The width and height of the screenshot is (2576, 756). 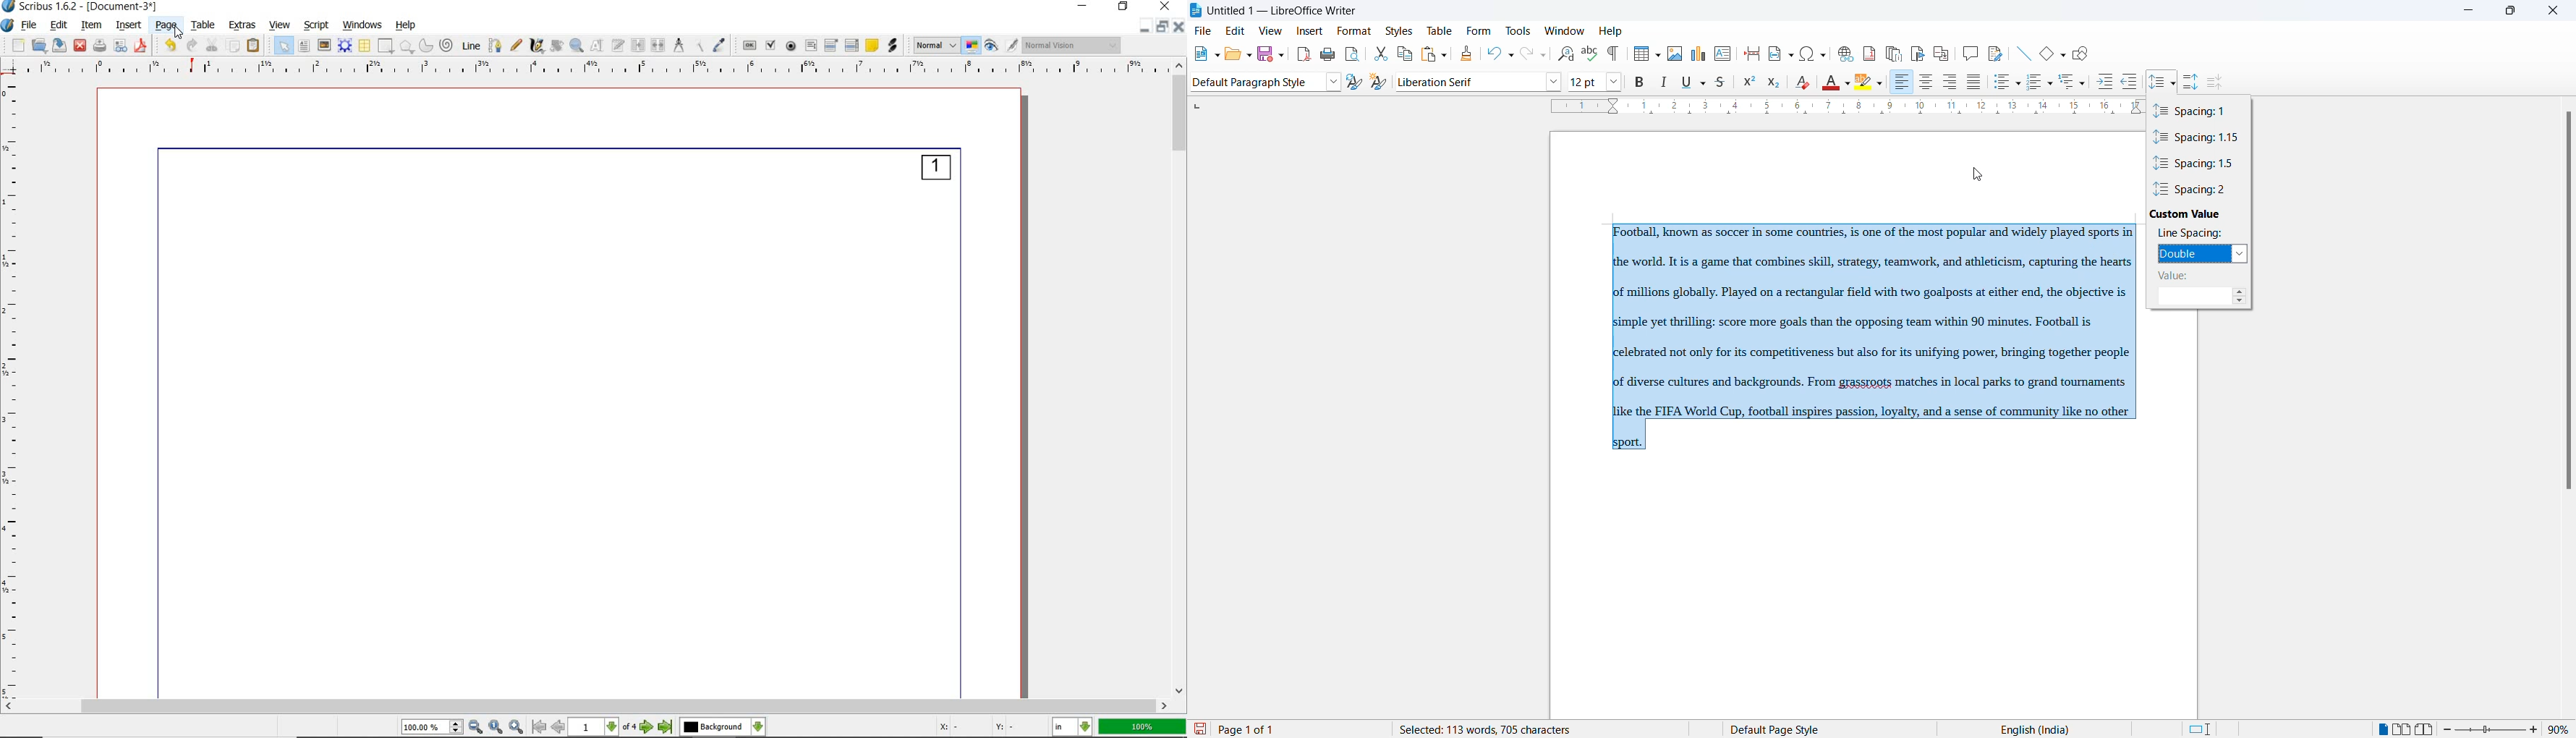 I want to click on decrease zoom, so click(x=2448, y=729).